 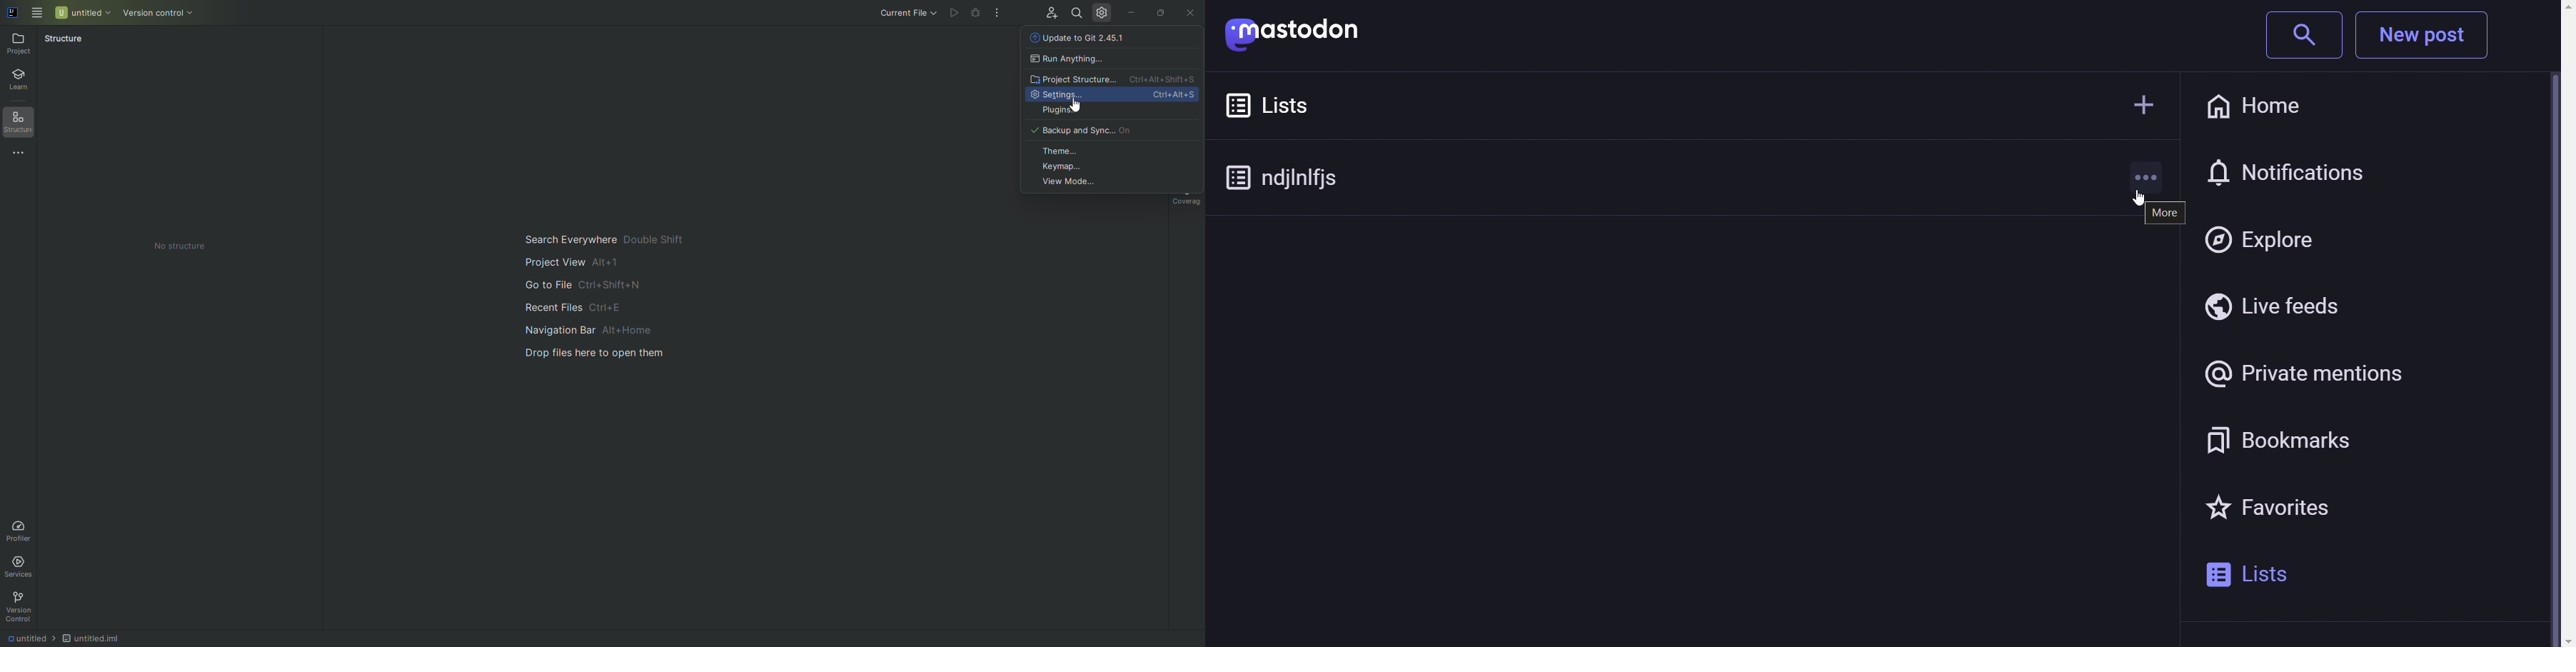 I want to click on New Post, so click(x=2425, y=36).